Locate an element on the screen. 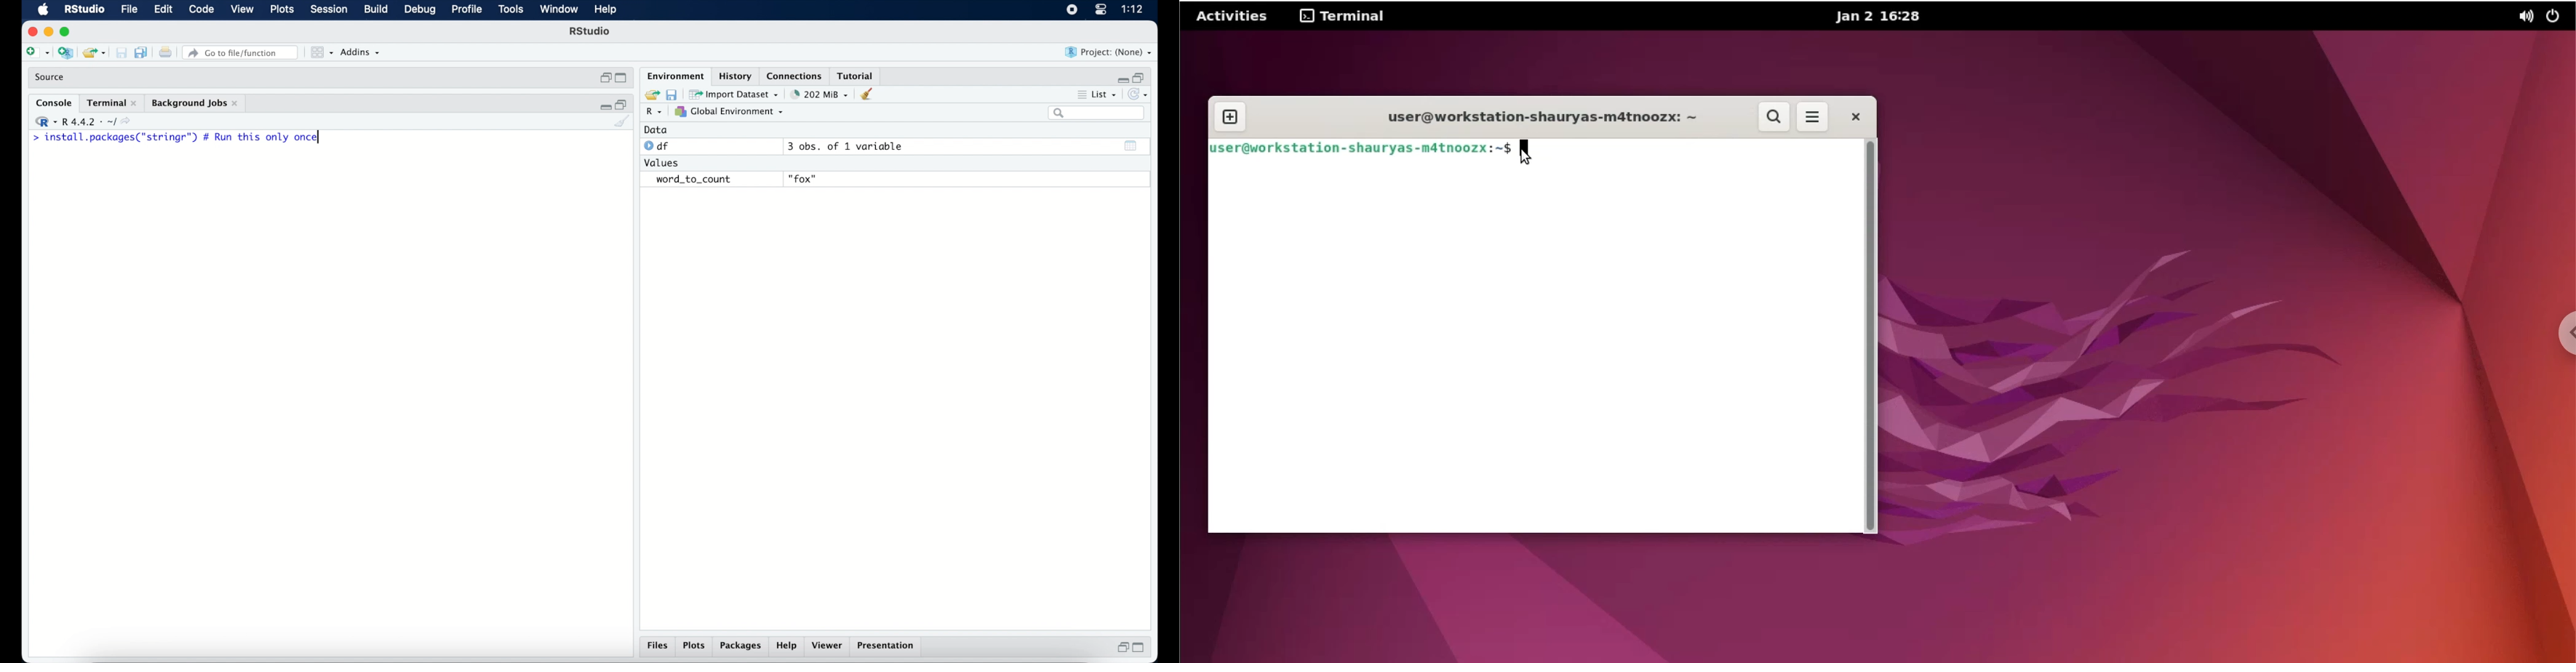 The height and width of the screenshot is (672, 2576). data is located at coordinates (656, 130).